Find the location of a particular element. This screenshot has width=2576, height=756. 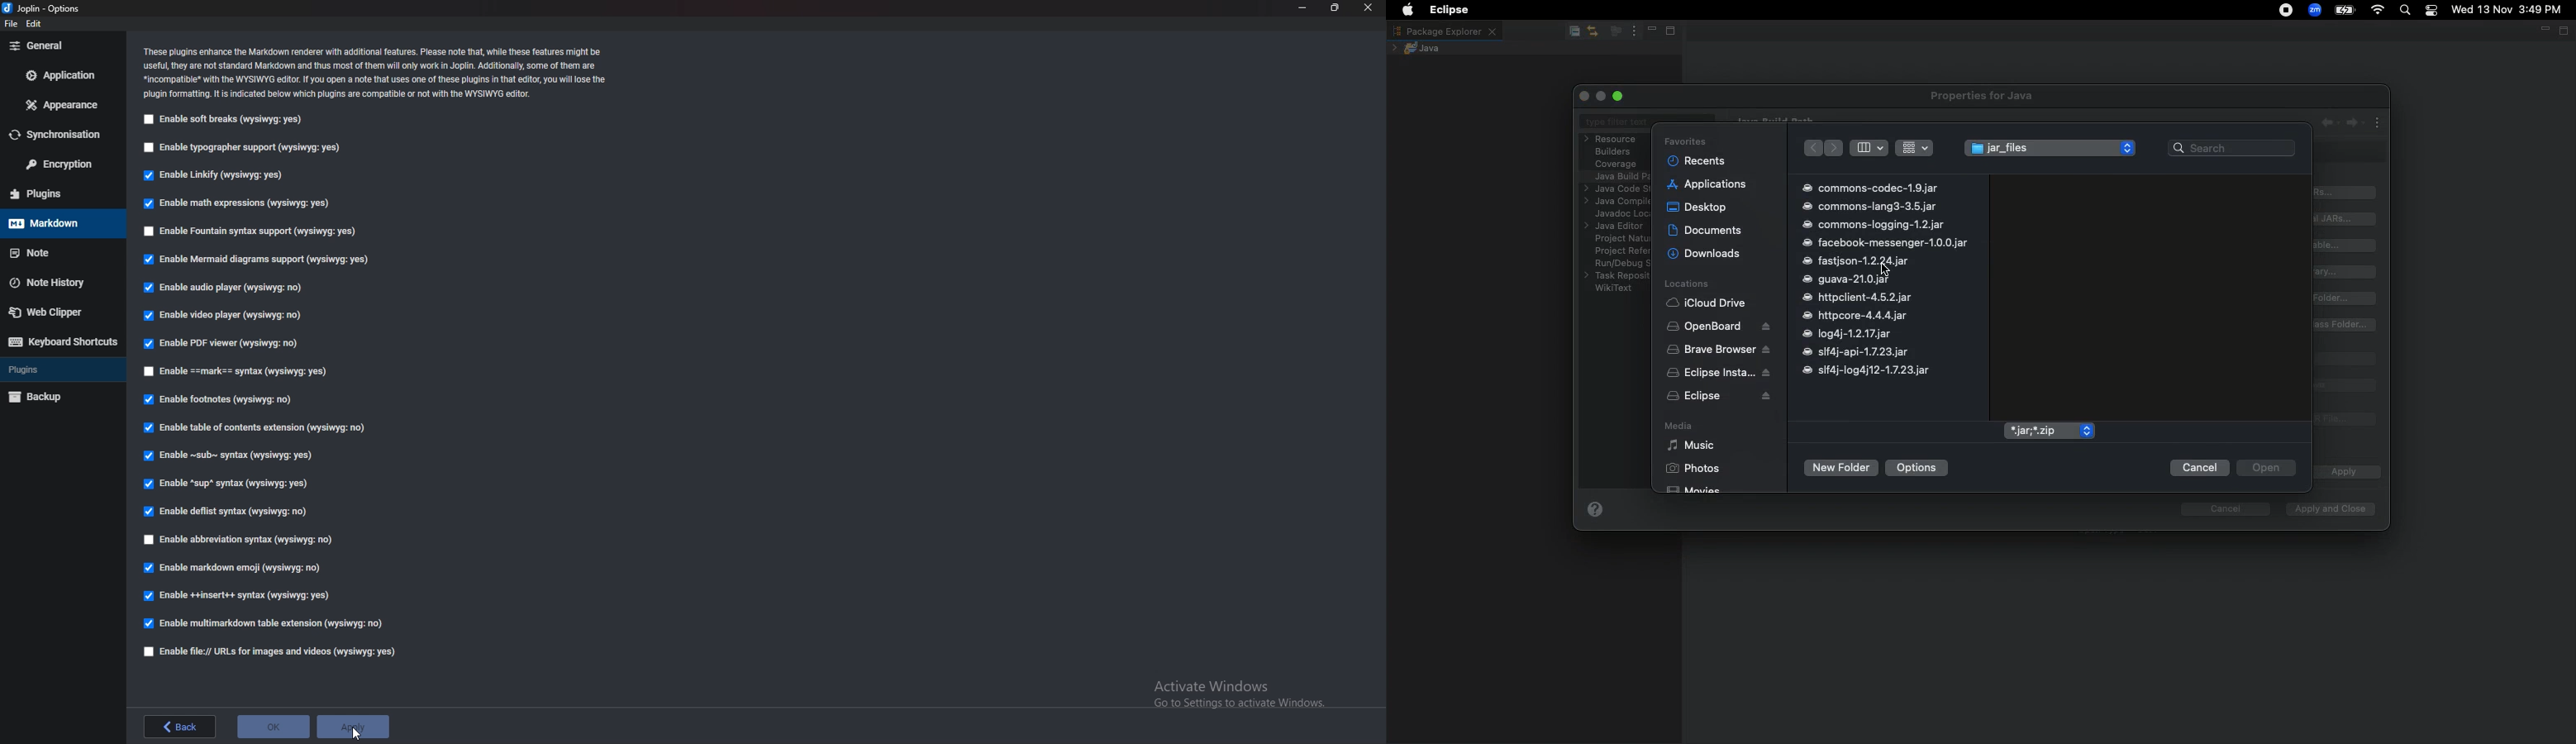

Synchronization is located at coordinates (58, 134).